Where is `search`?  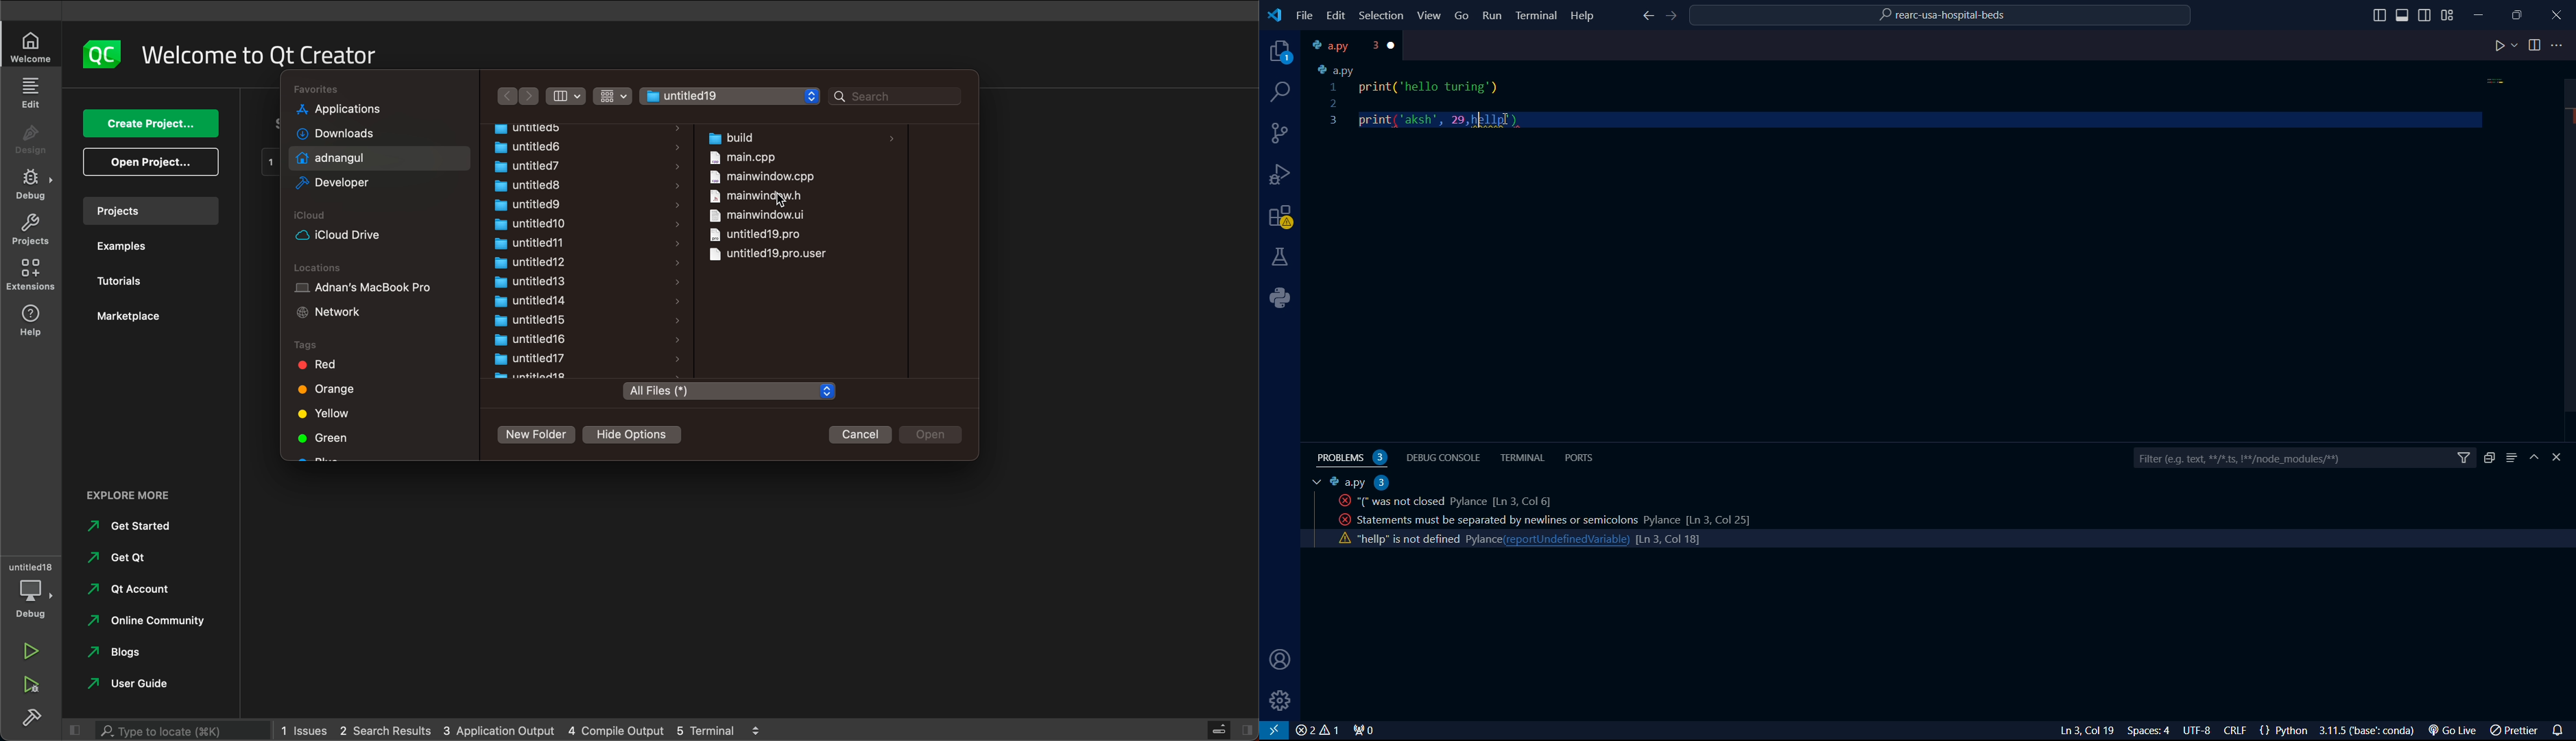 search is located at coordinates (897, 97).